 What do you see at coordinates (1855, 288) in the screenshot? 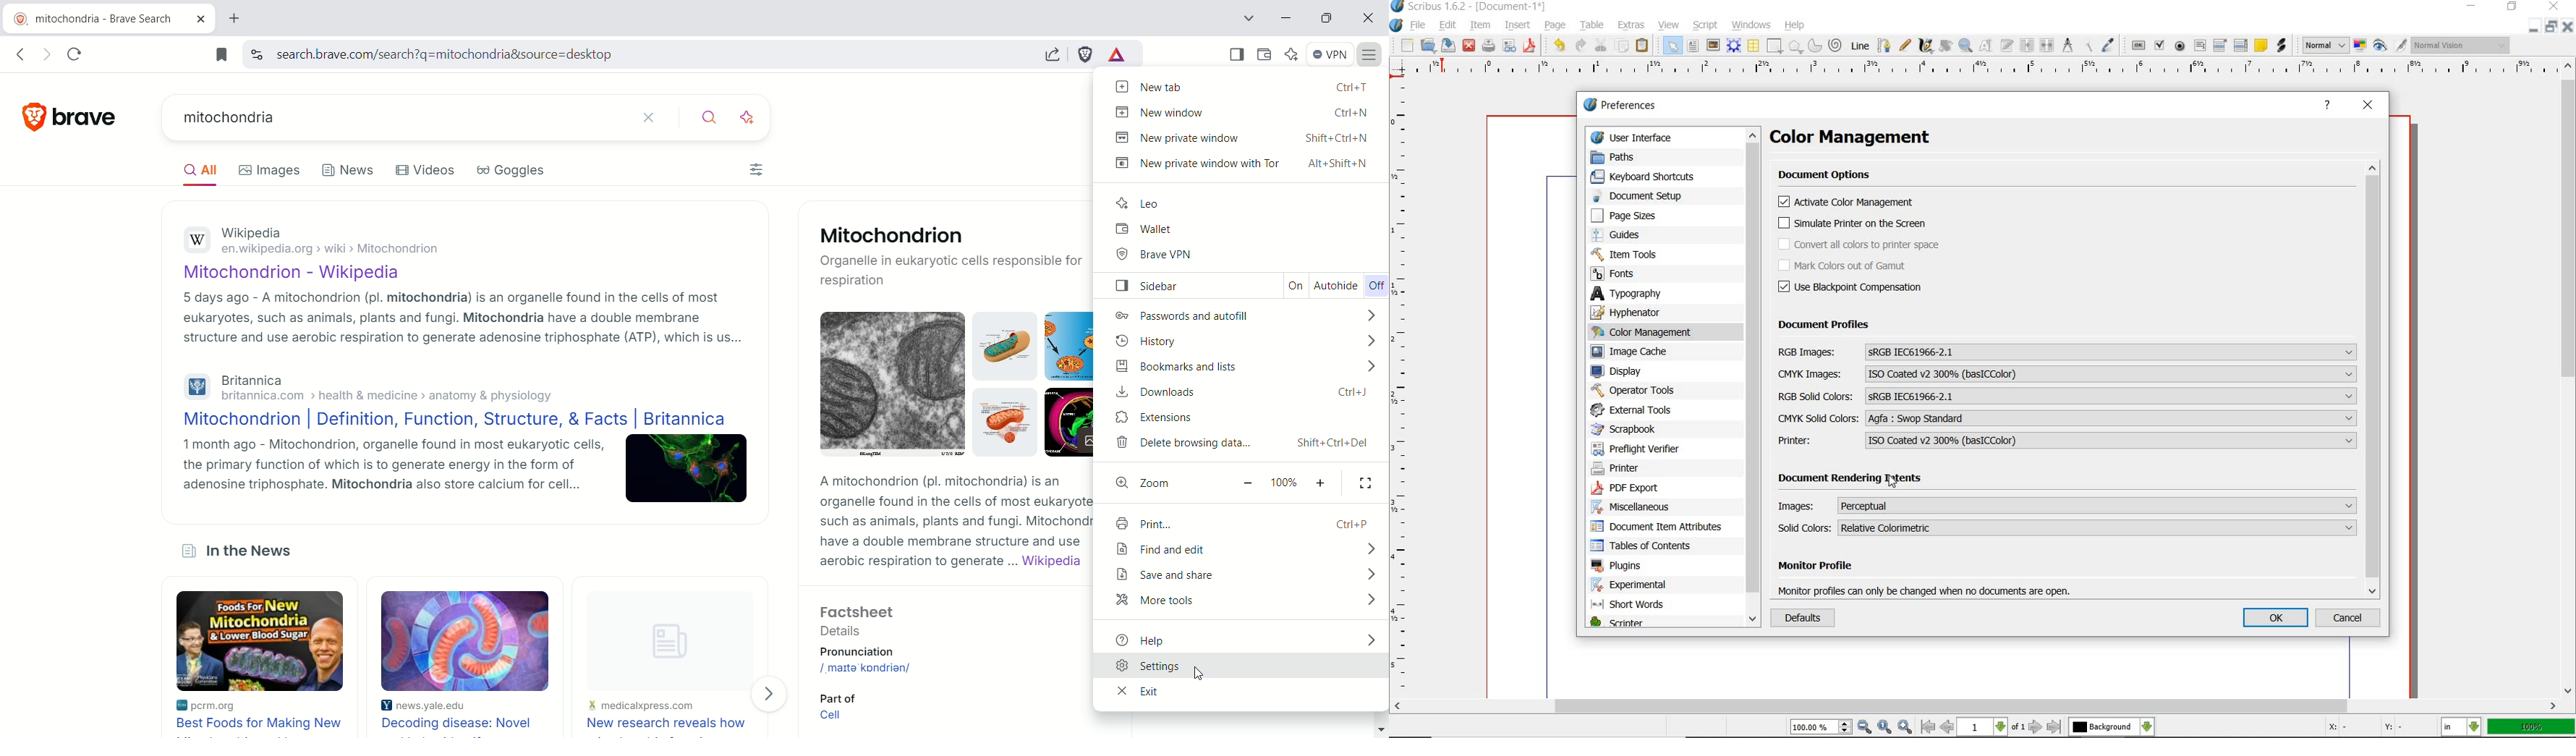
I see `Use Blackpoint compensation` at bounding box center [1855, 288].